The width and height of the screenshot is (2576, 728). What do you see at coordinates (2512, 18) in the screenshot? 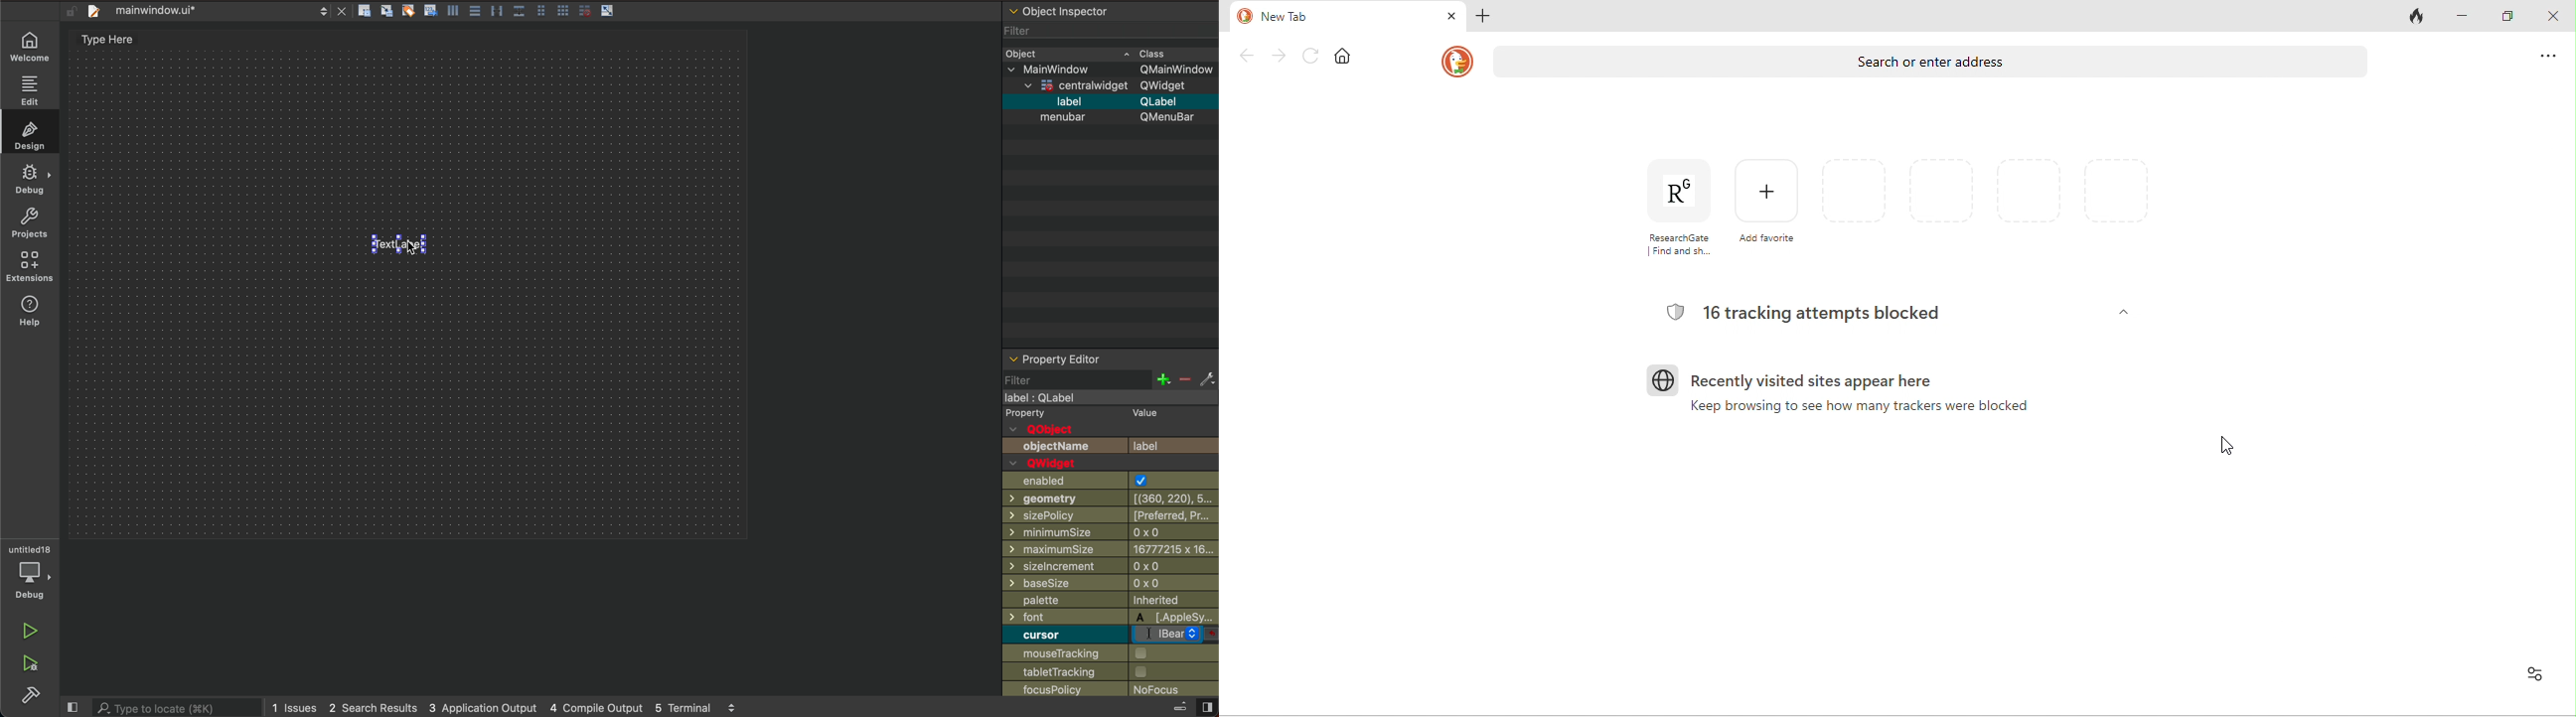
I see `maximize` at bounding box center [2512, 18].